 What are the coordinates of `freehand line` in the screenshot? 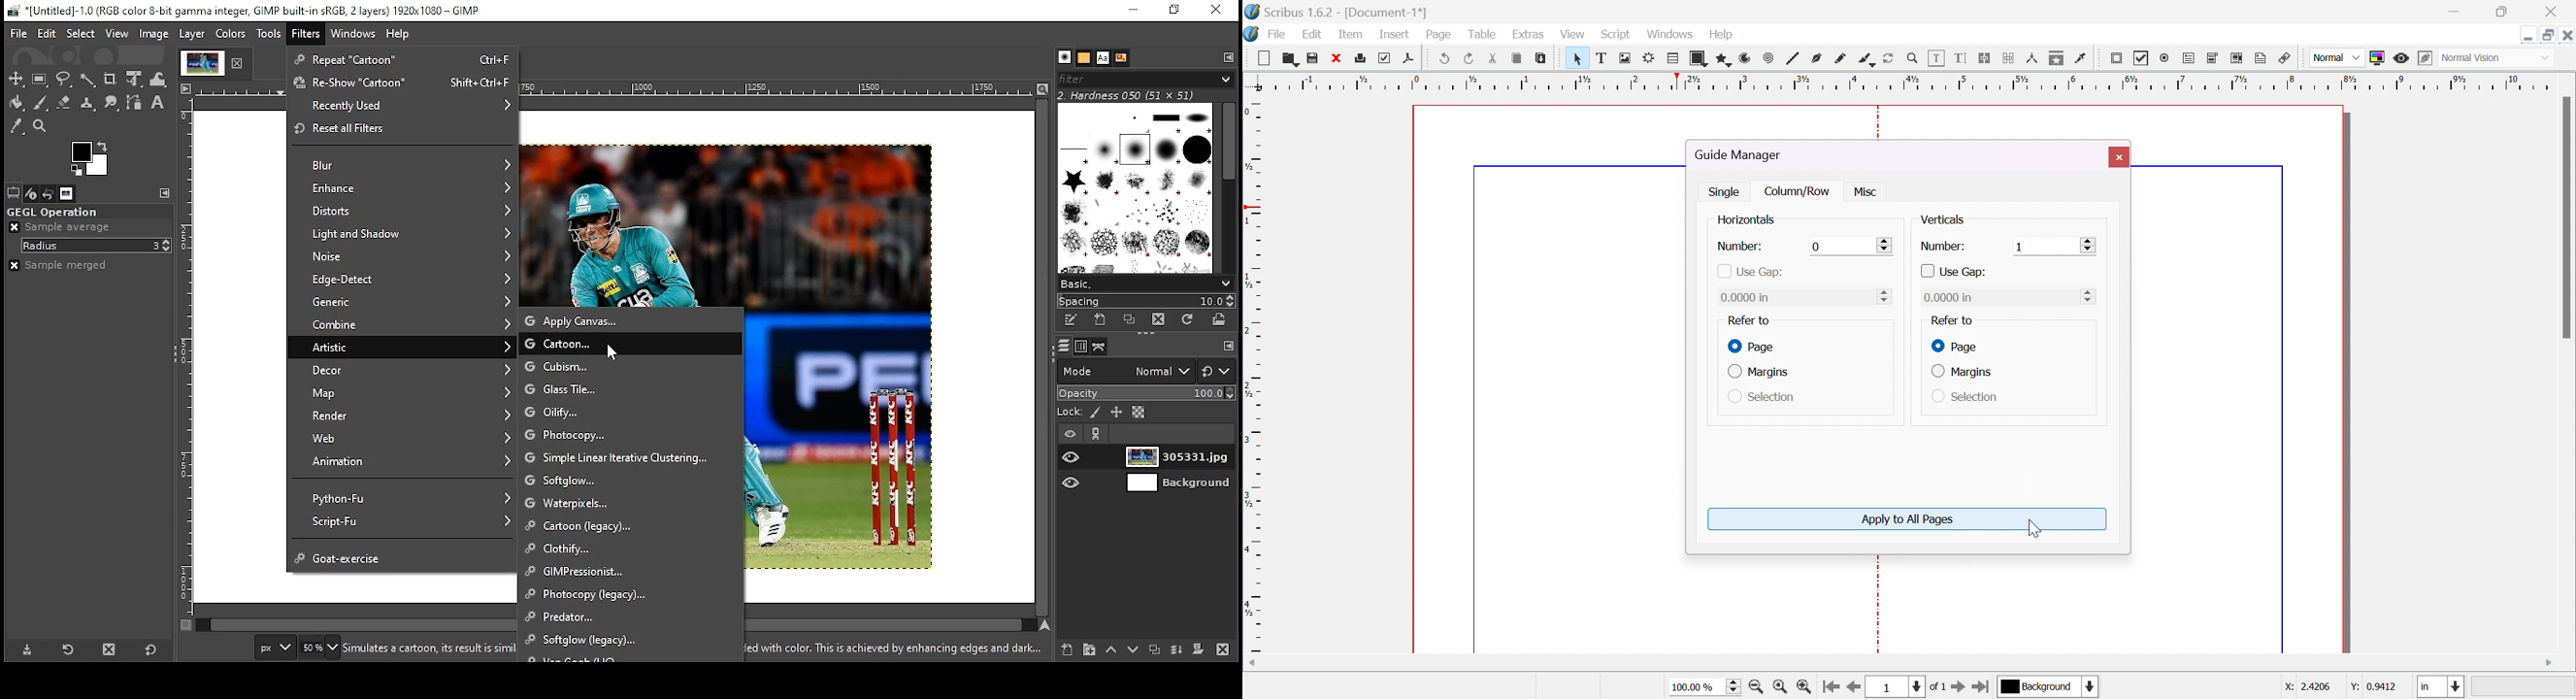 It's located at (1843, 60).